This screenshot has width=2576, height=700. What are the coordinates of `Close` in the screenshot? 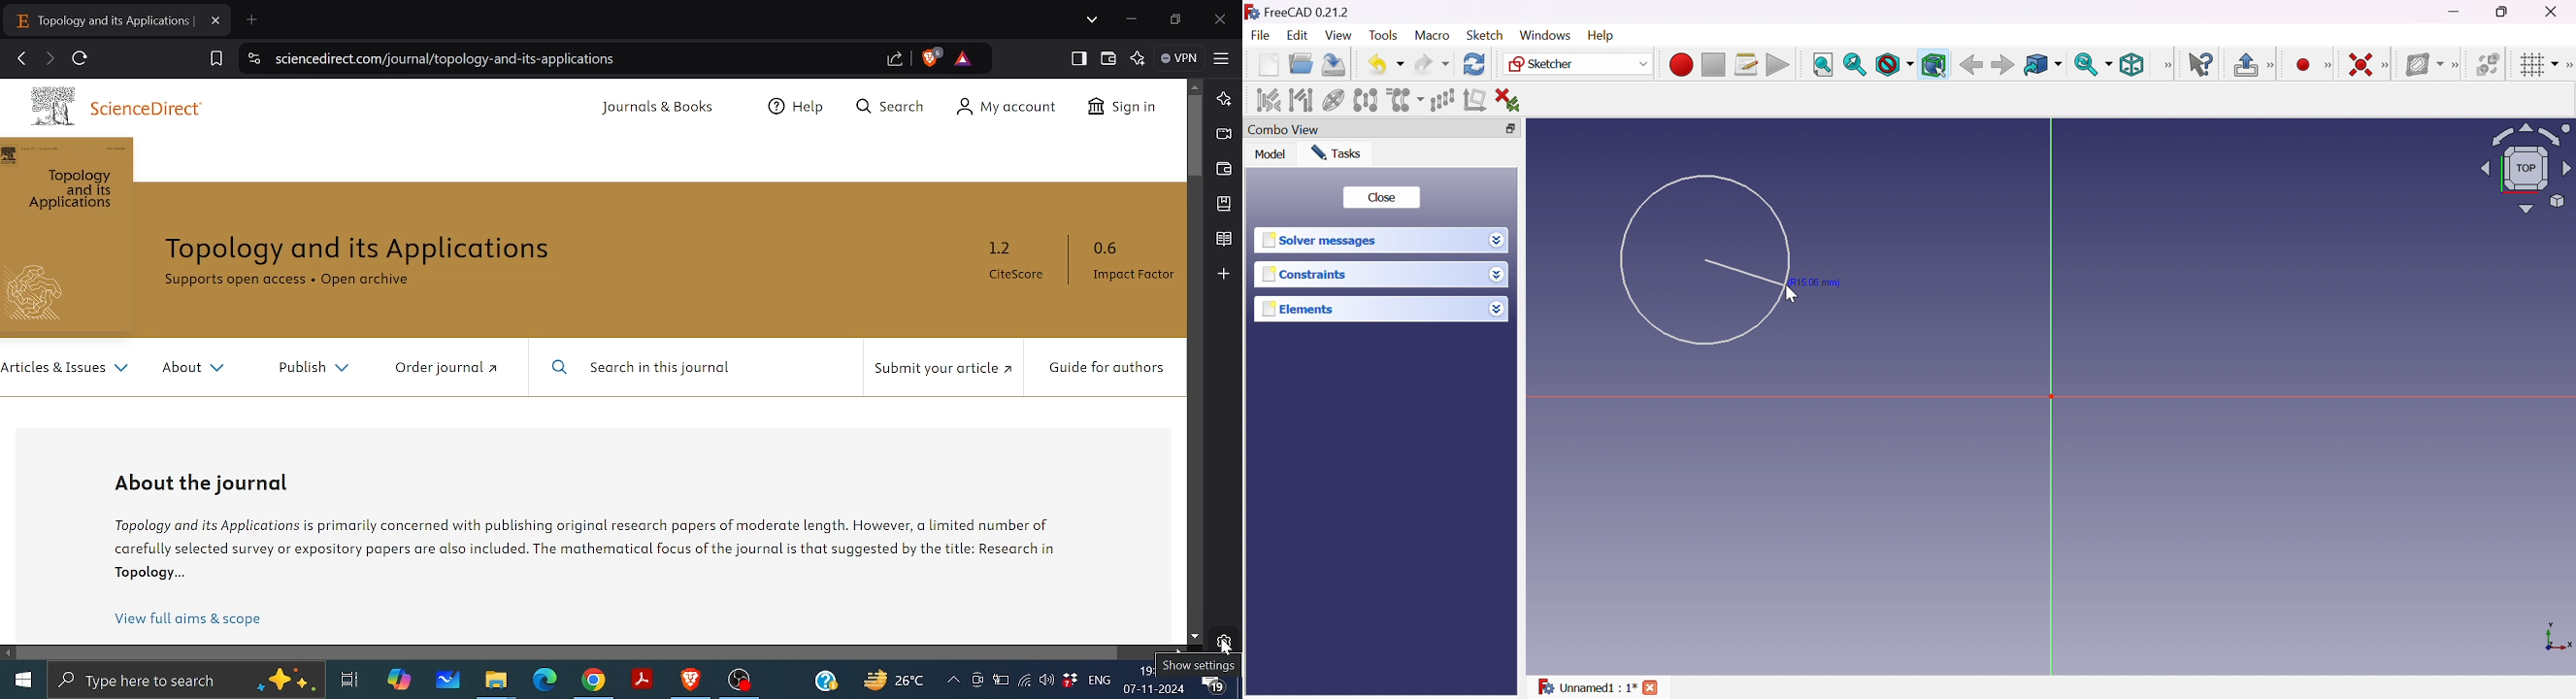 It's located at (1381, 197).